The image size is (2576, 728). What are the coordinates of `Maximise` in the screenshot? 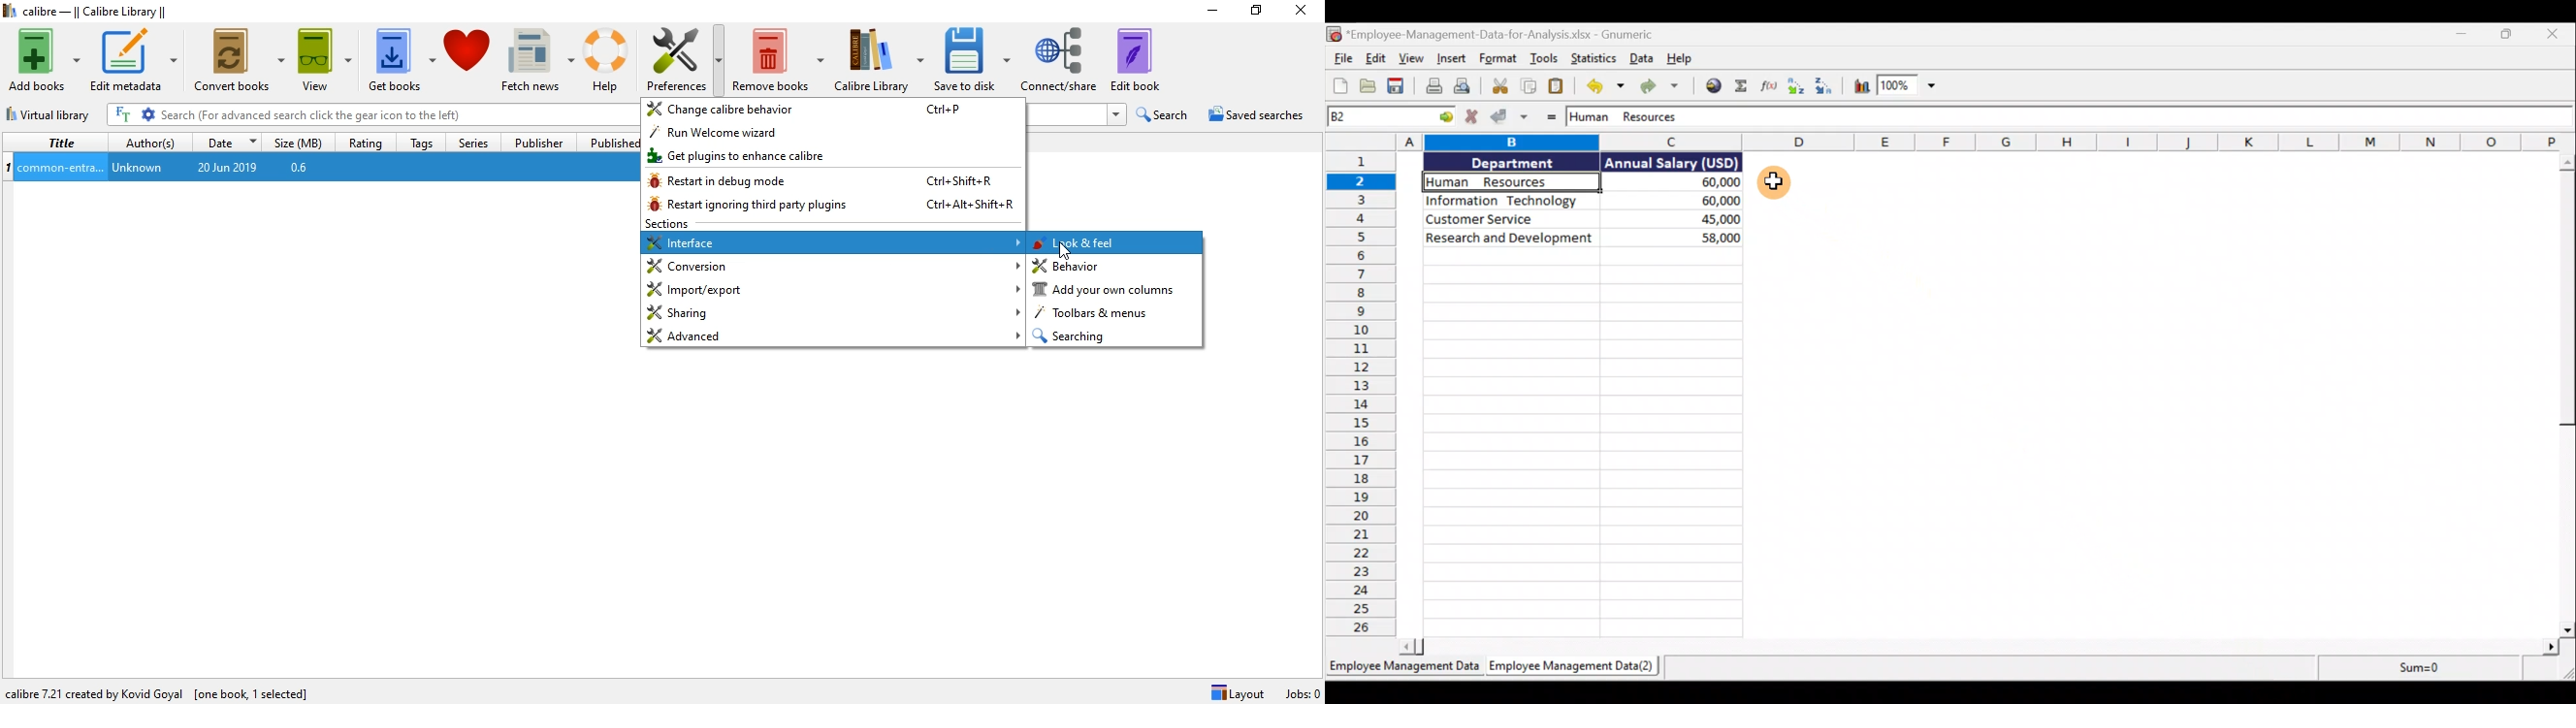 It's located at (2502, 38).